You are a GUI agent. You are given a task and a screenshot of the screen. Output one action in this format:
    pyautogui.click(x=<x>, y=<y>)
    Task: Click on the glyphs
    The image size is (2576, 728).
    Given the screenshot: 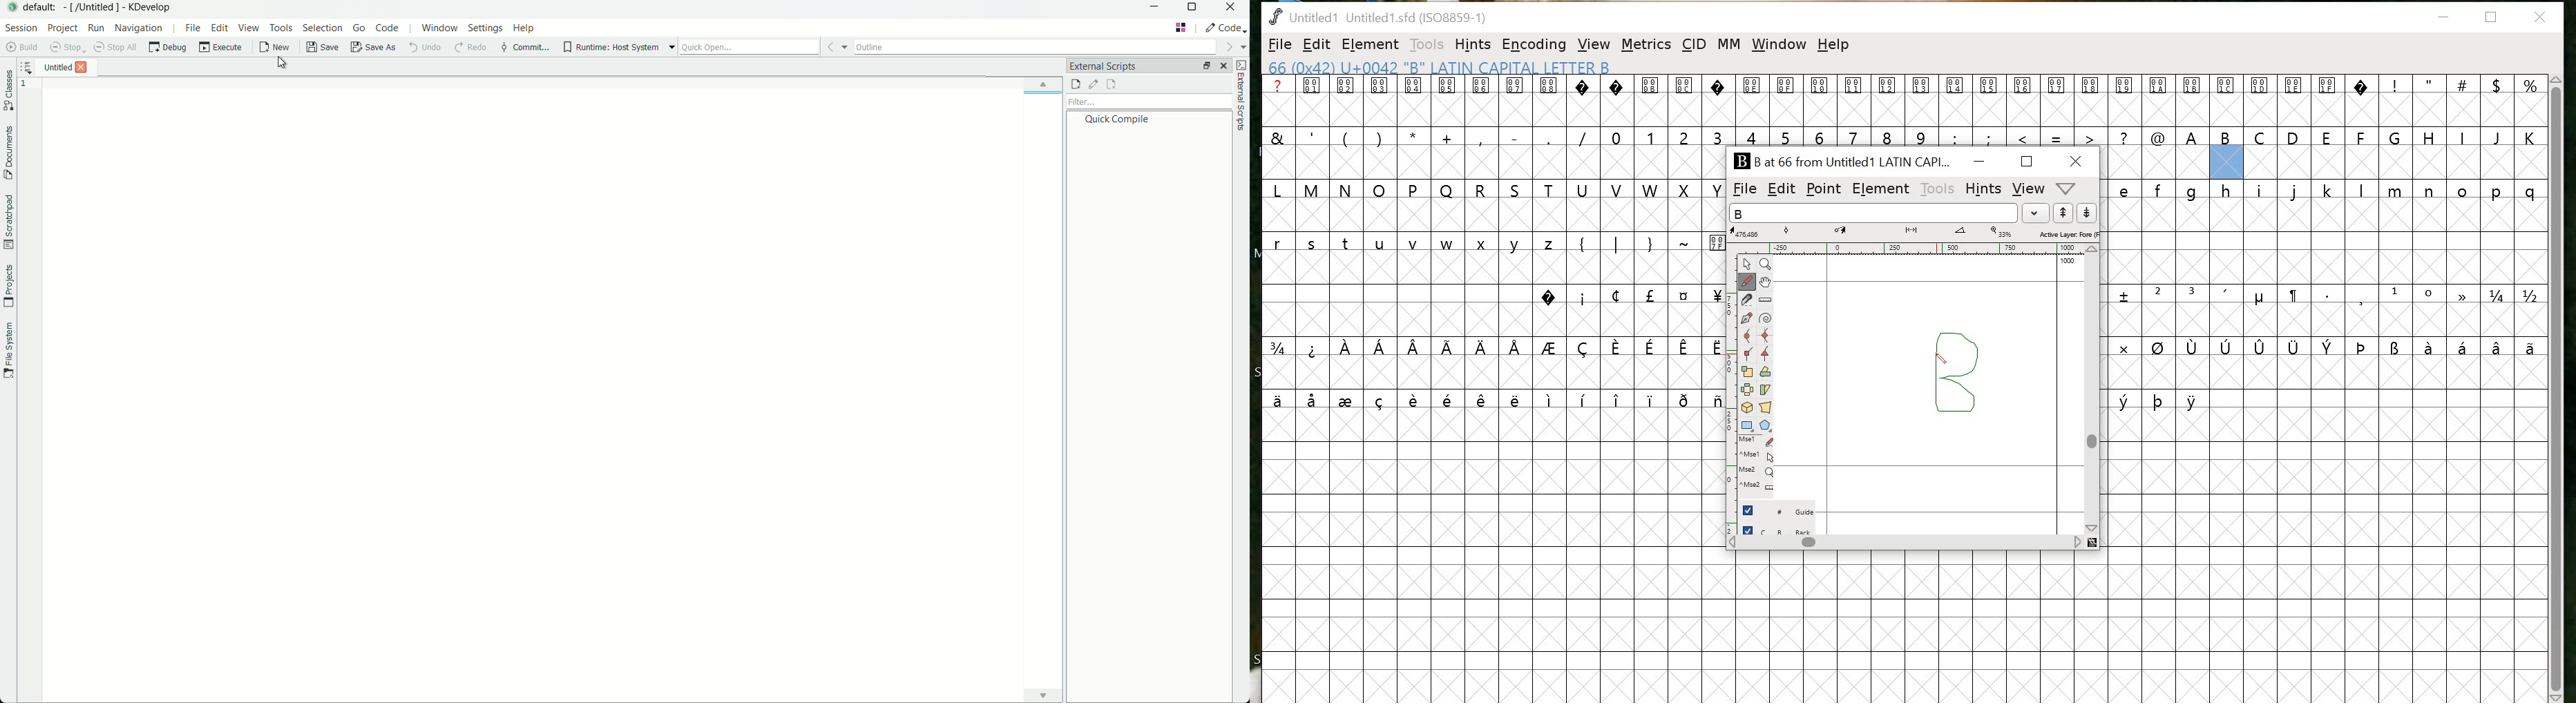 What is the action you would take?
    pyautogui.click(x=2135, y=111)
    